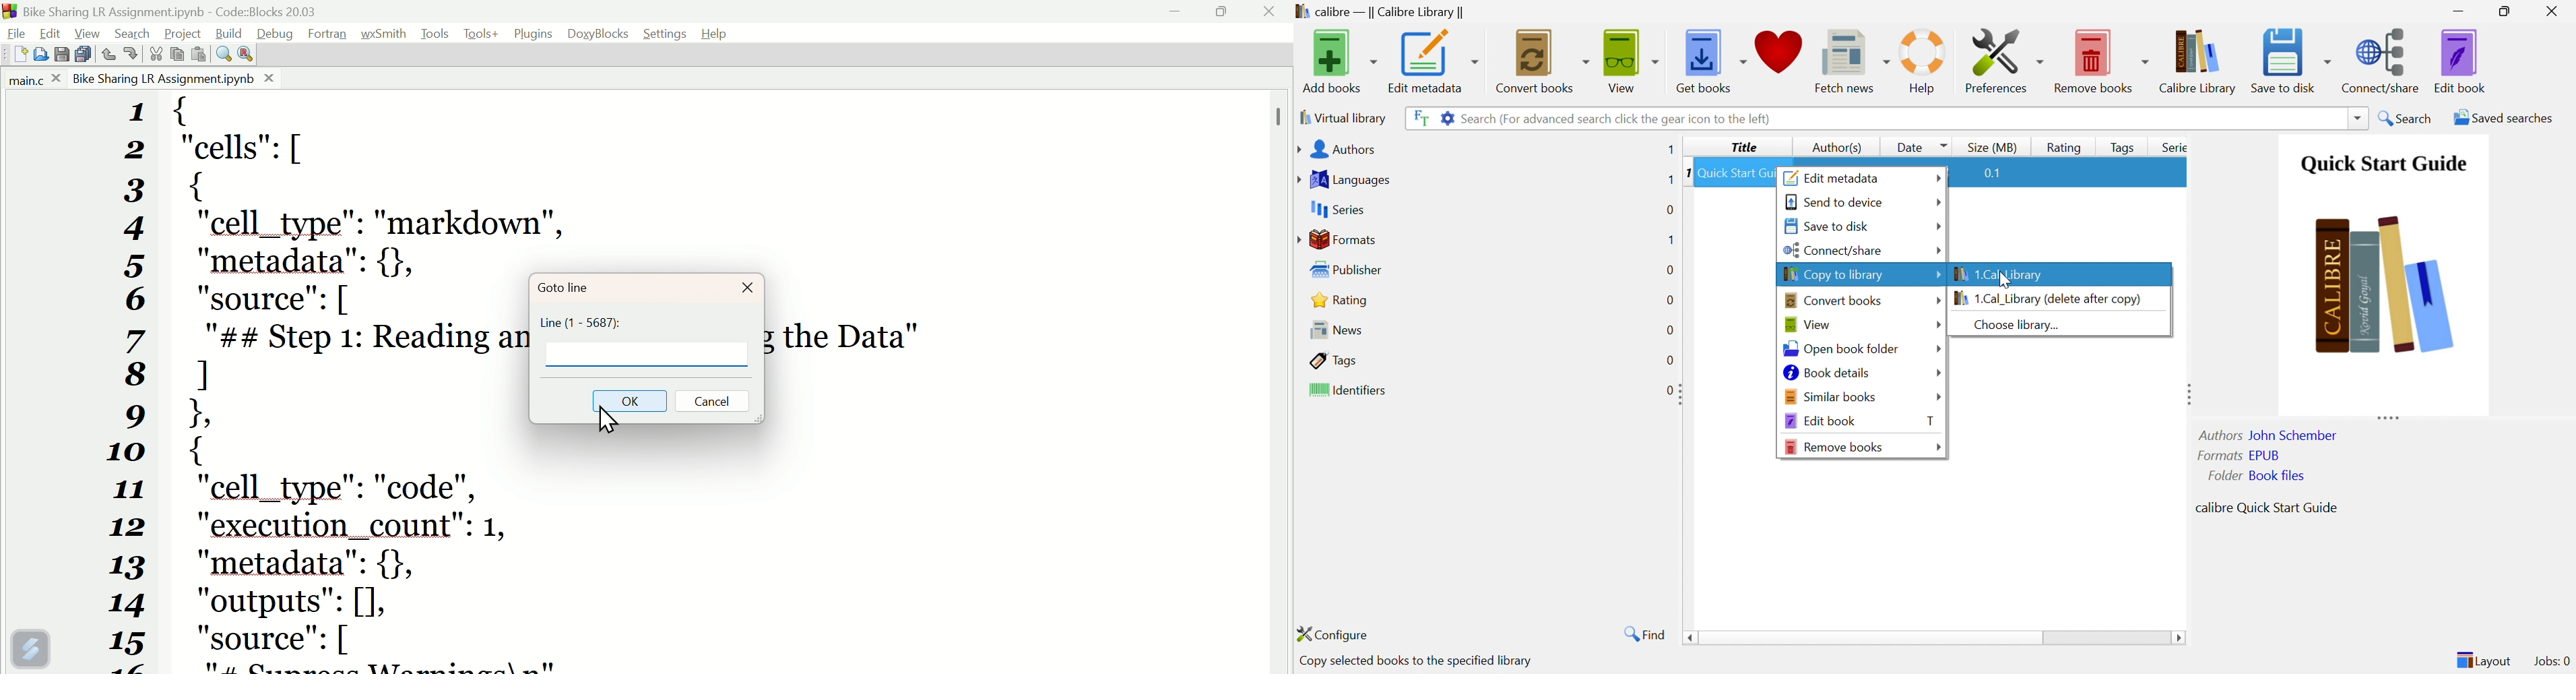 Image resolution: width=2576 pixels, height=700 pixels. I want to click on 0, so click(1670, 300).